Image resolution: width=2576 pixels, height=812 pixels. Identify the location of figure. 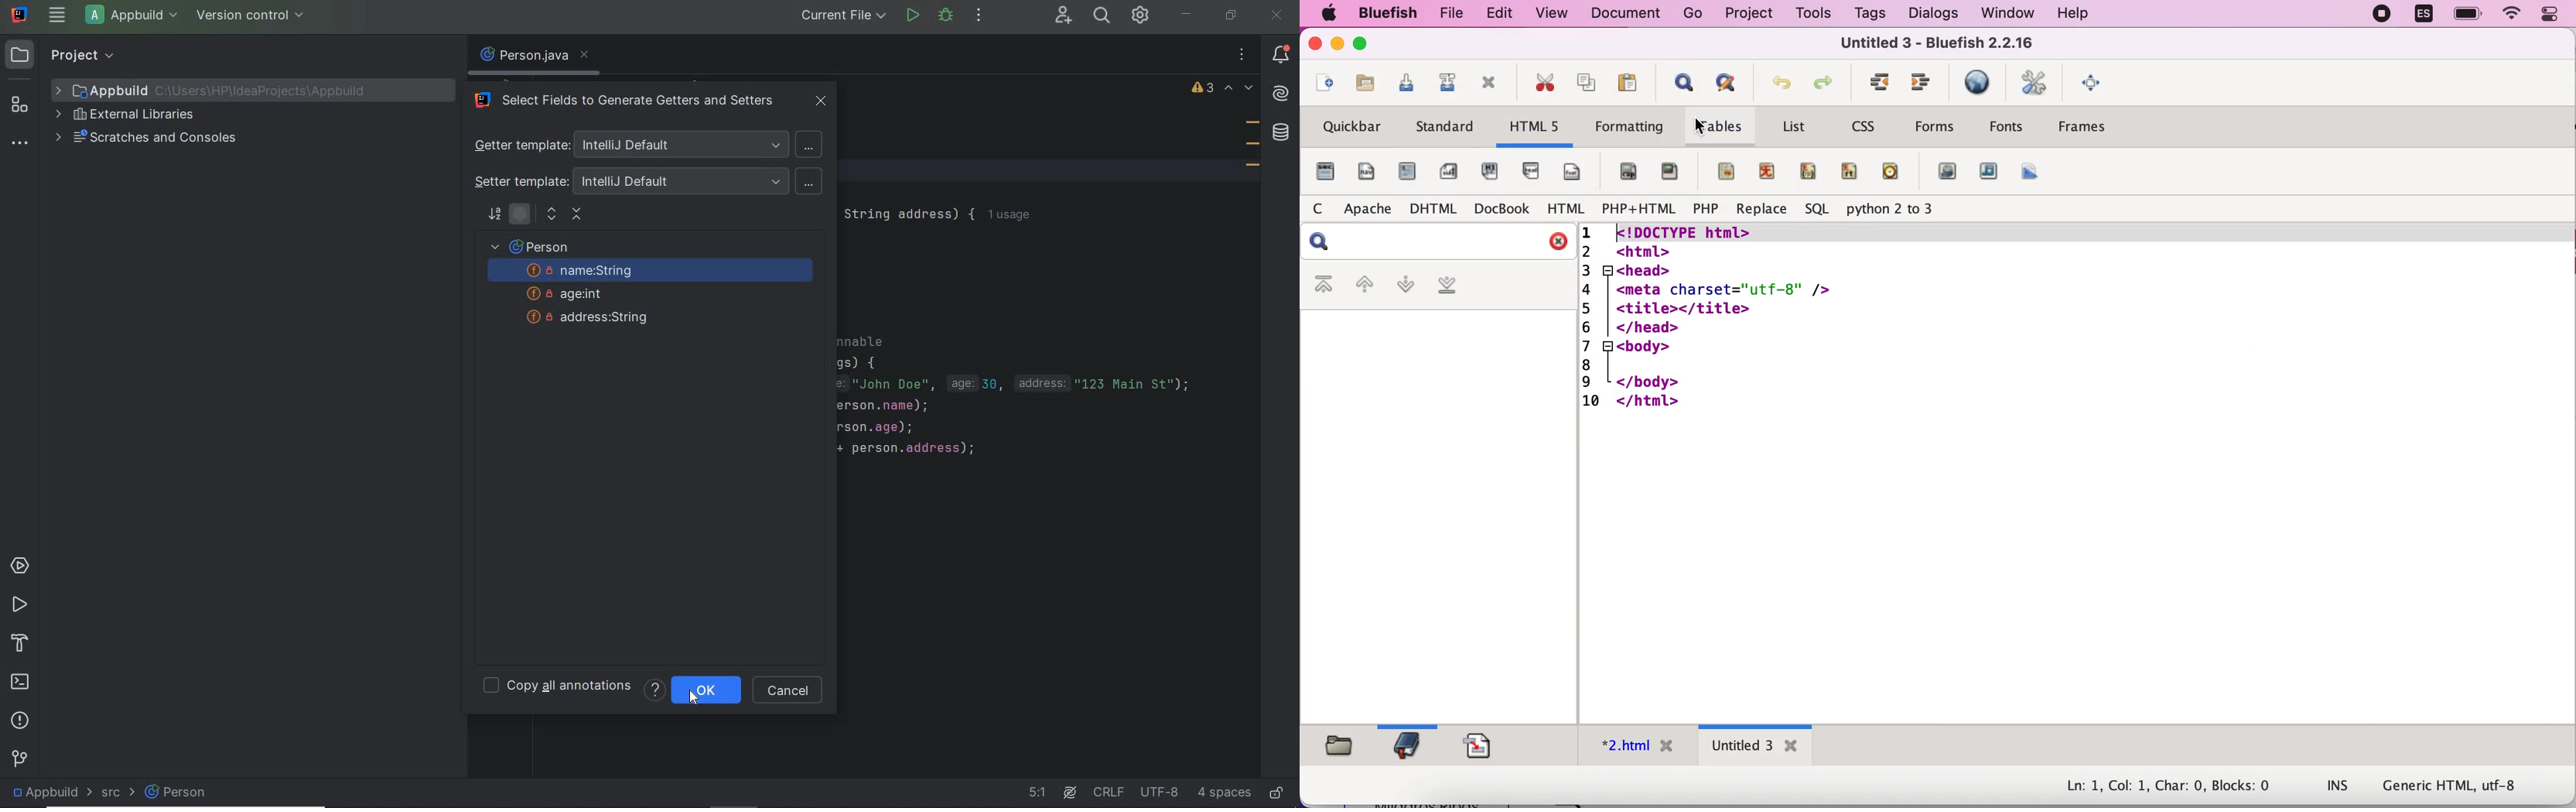
(1668, 174).